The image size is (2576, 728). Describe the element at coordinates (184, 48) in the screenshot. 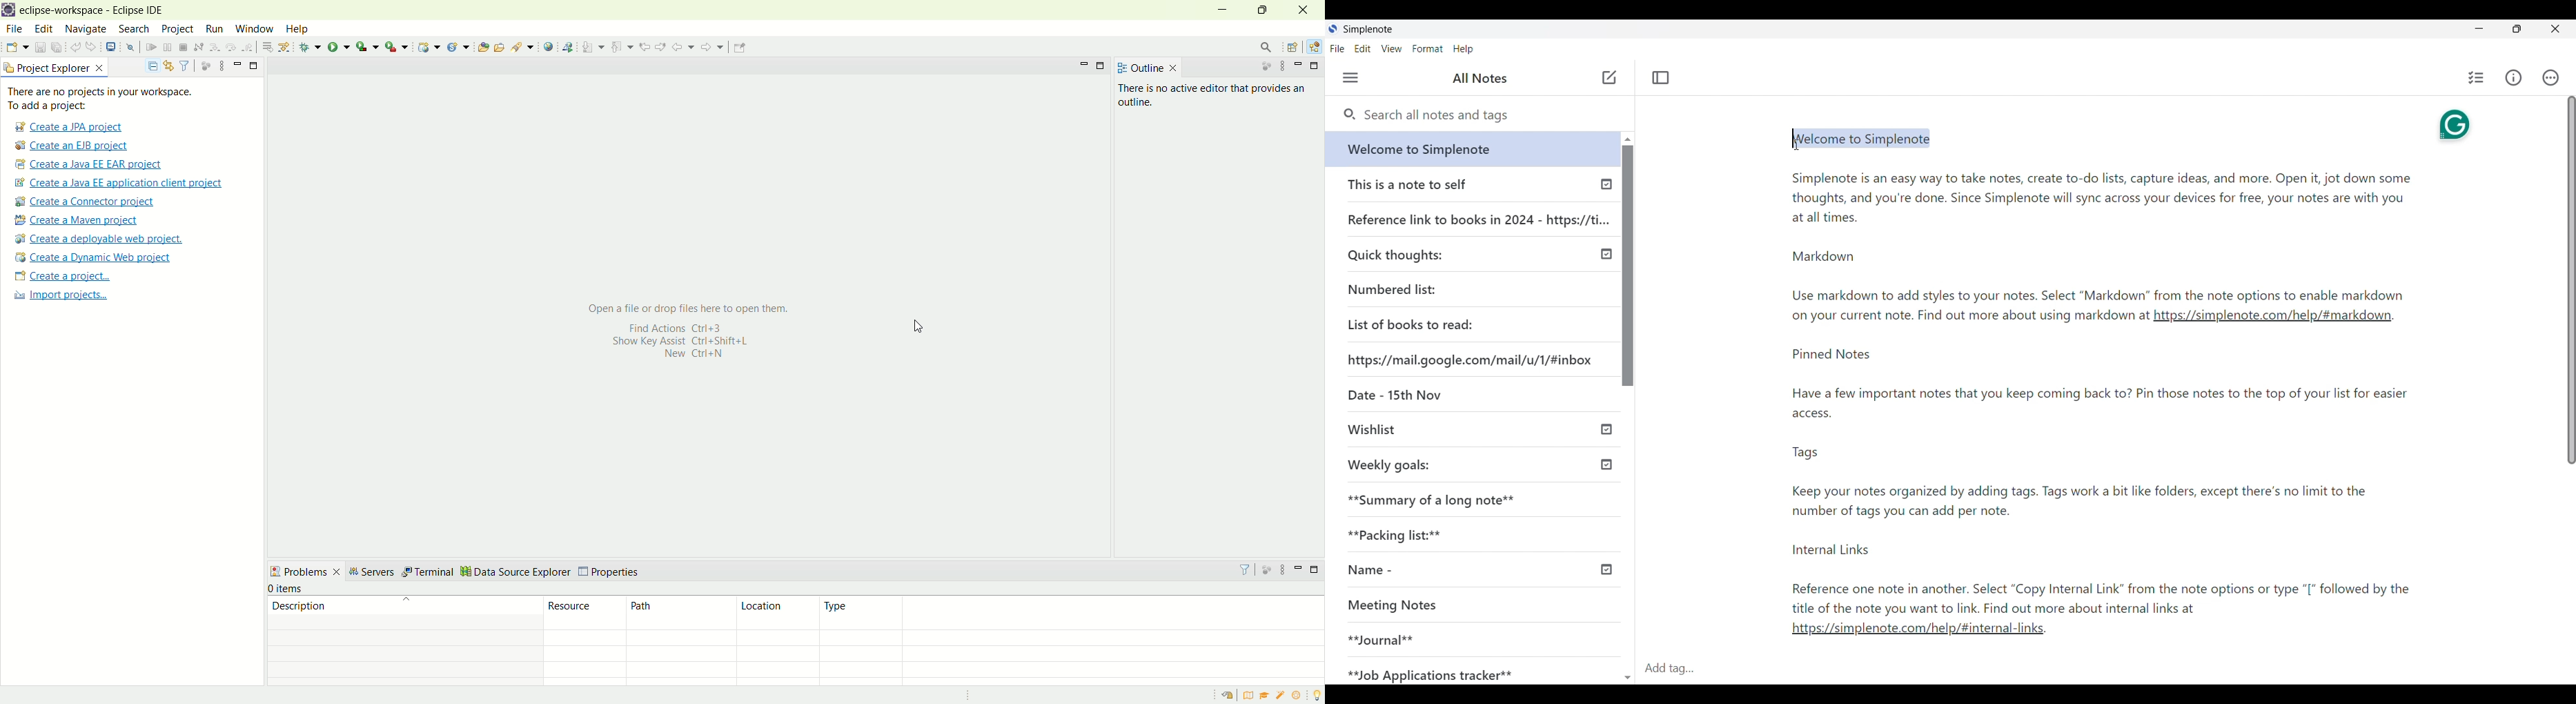

I see `terminate` at that location.